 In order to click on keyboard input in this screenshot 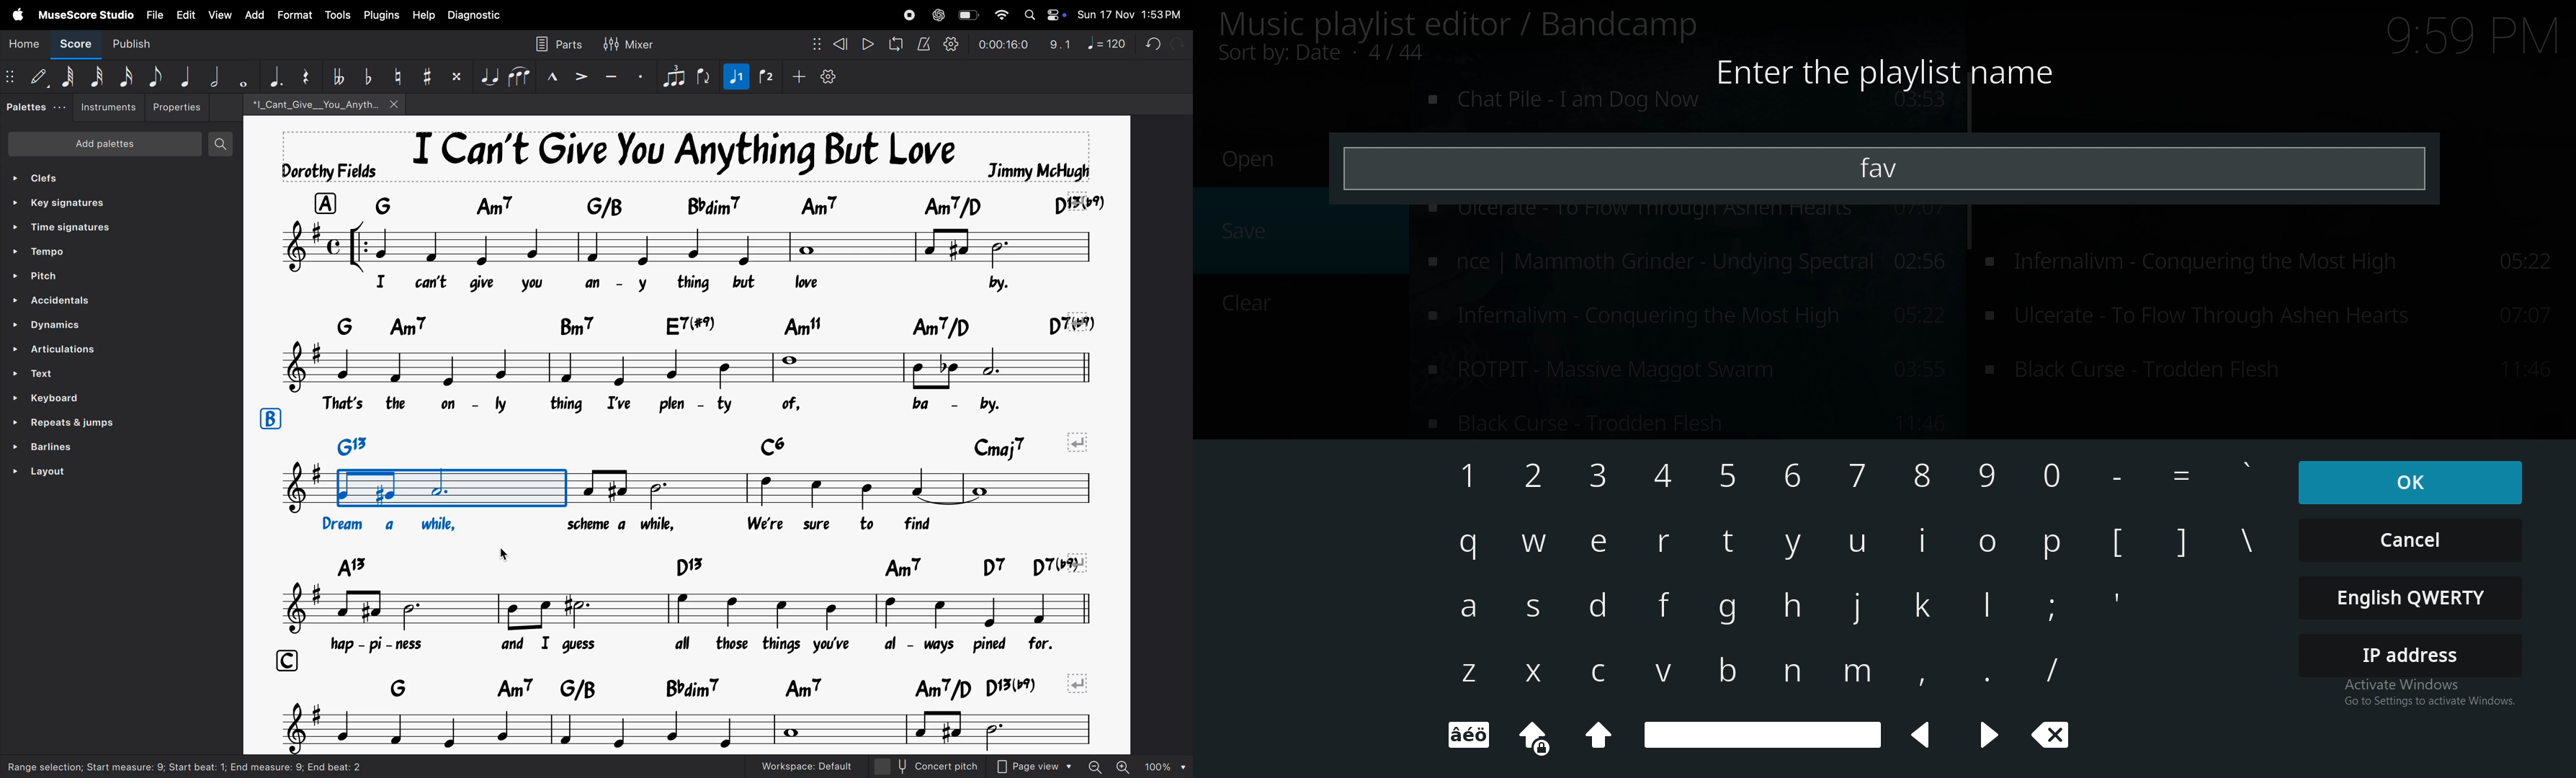, I will do `click(1722, 670)`.